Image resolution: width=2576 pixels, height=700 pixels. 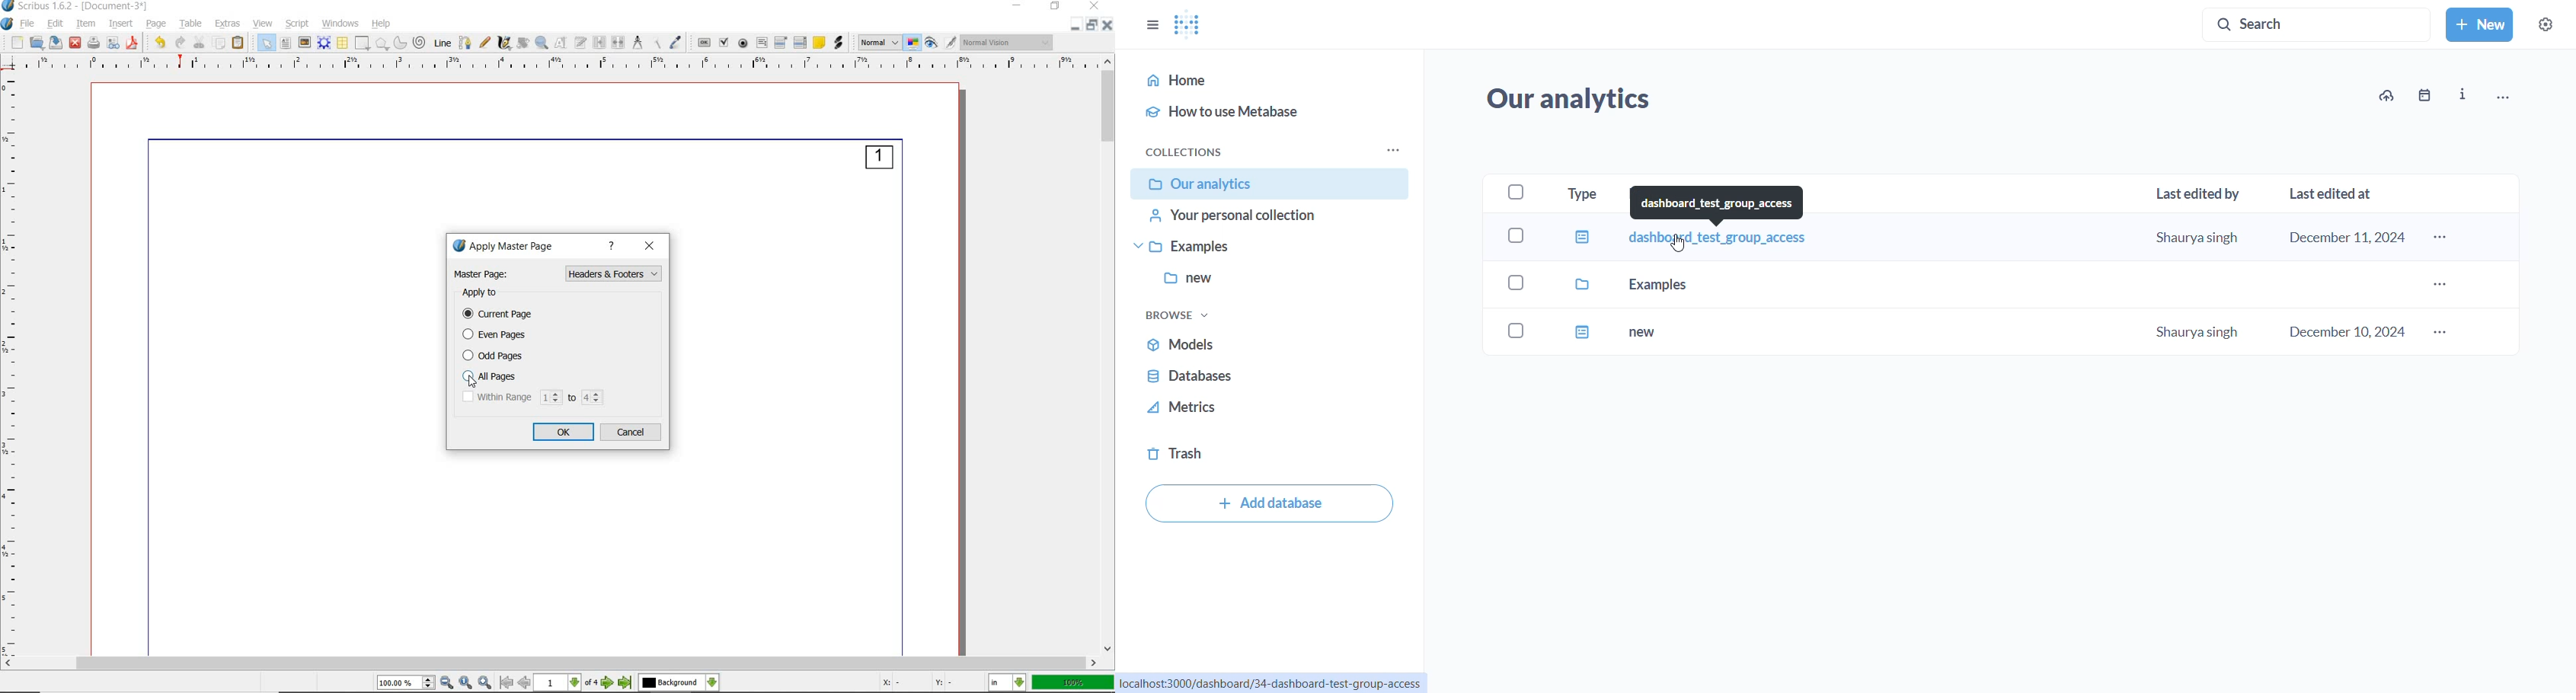 I want to click on 1, so click(x=879, y=160).